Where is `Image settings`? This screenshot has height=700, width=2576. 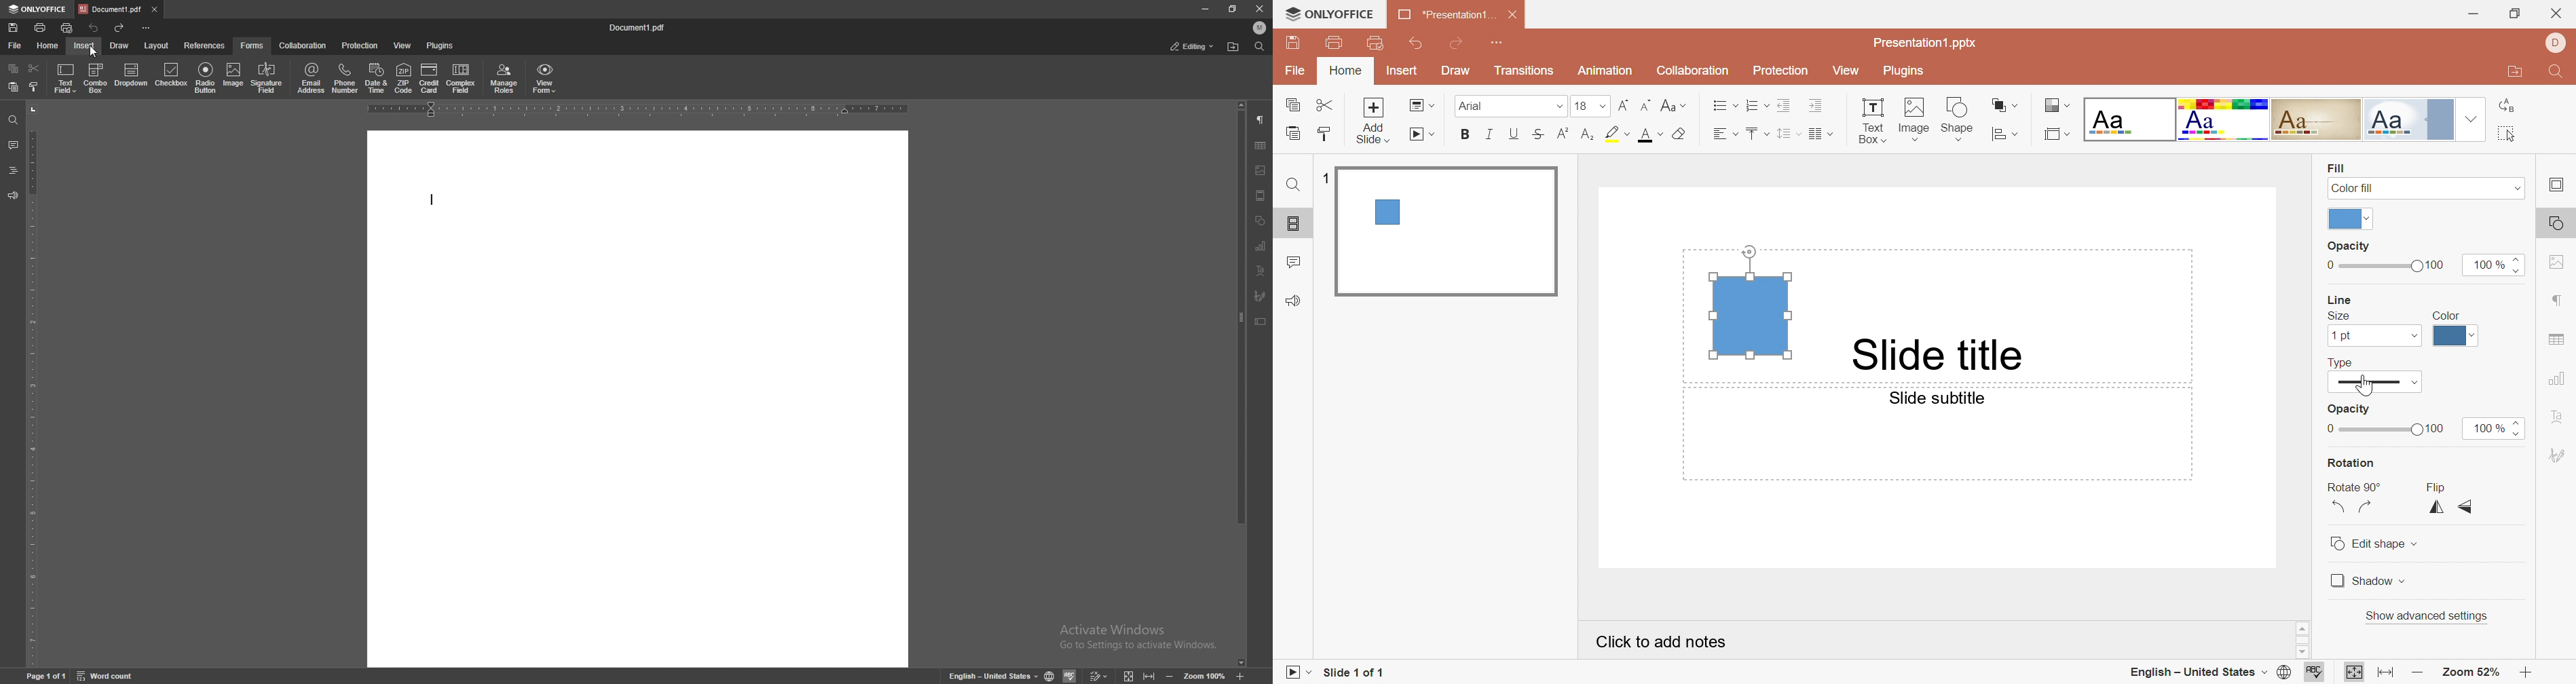 Image settings is located at coordinates (2557, 265).